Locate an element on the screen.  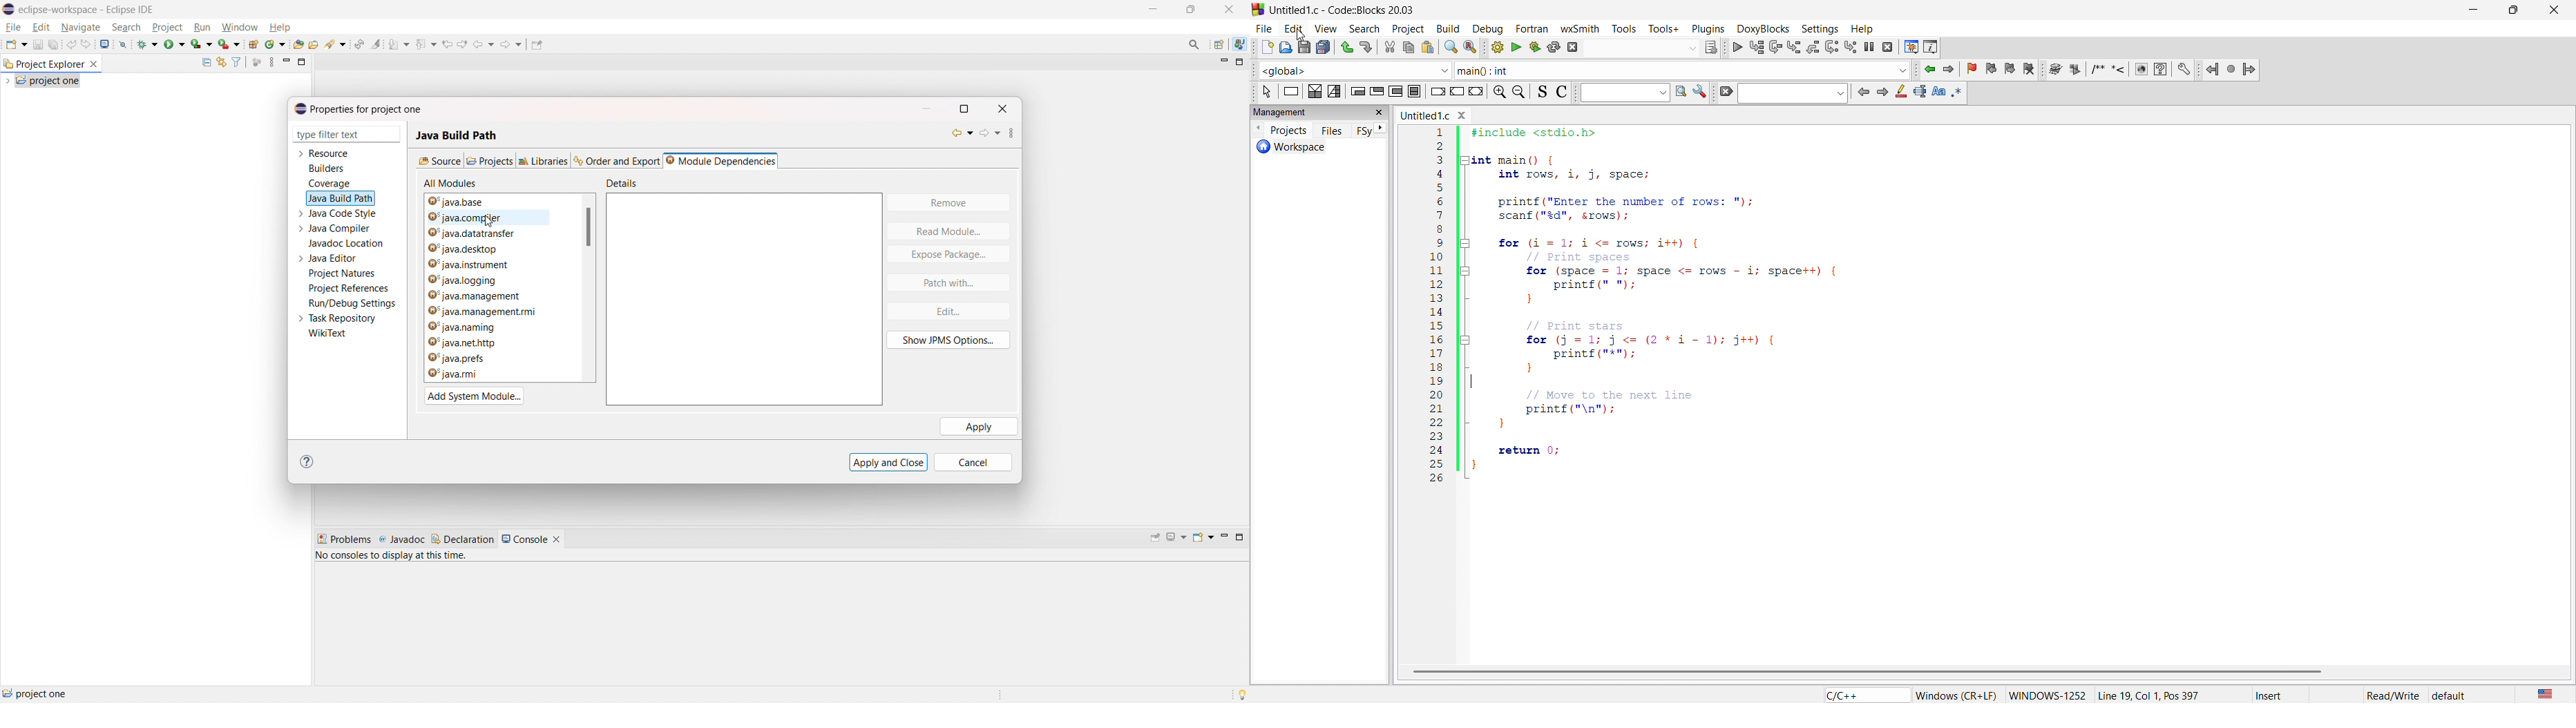
run is located at coordinates (175, 43).